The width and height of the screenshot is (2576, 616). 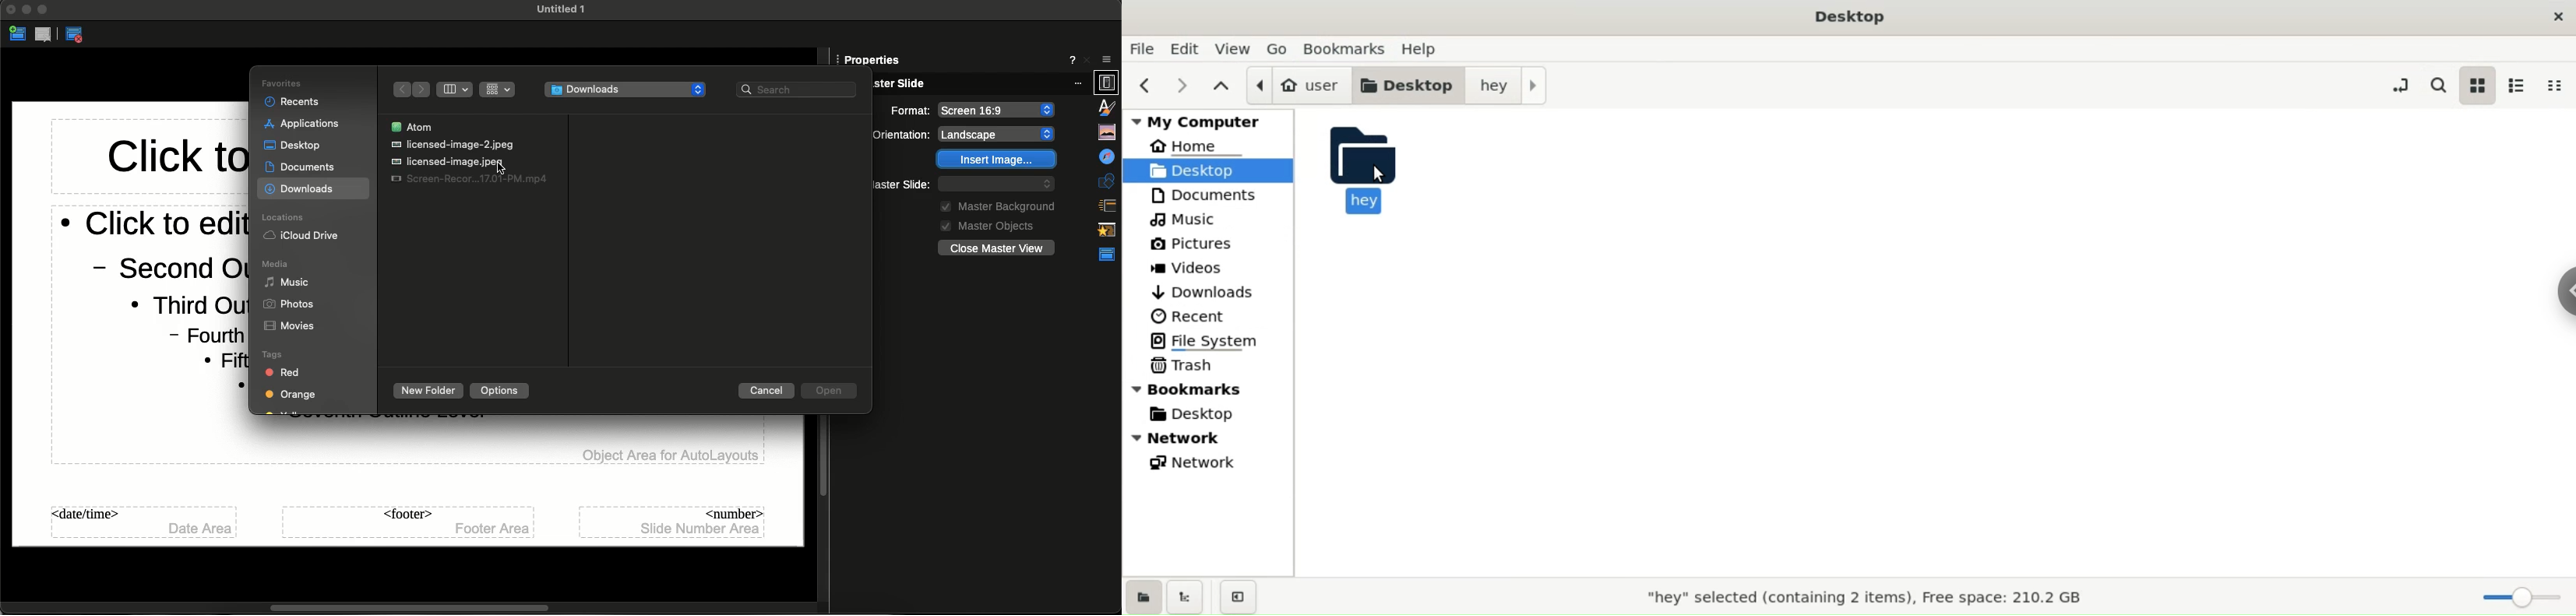 What do you see at coordinates (1106, 130) in the screenshot?
I see `Navigator` at bounding box center [1106, 130].